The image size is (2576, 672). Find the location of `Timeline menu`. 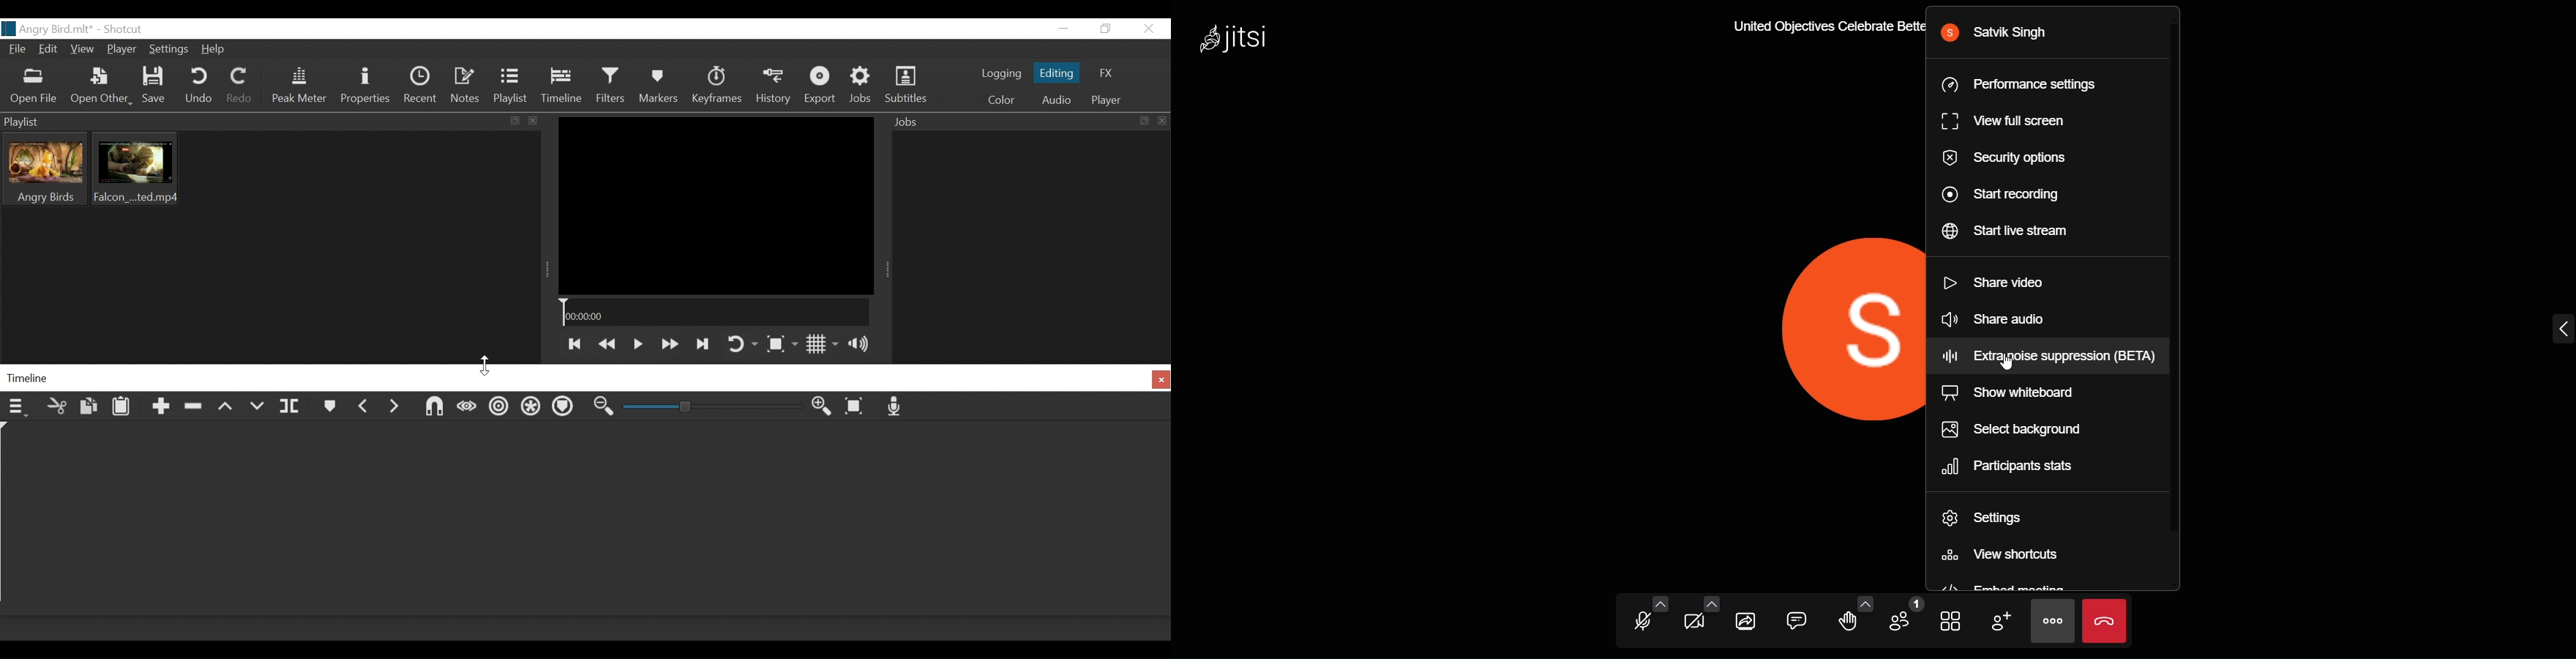

Timeline menu is located at coordinates (18, 408).